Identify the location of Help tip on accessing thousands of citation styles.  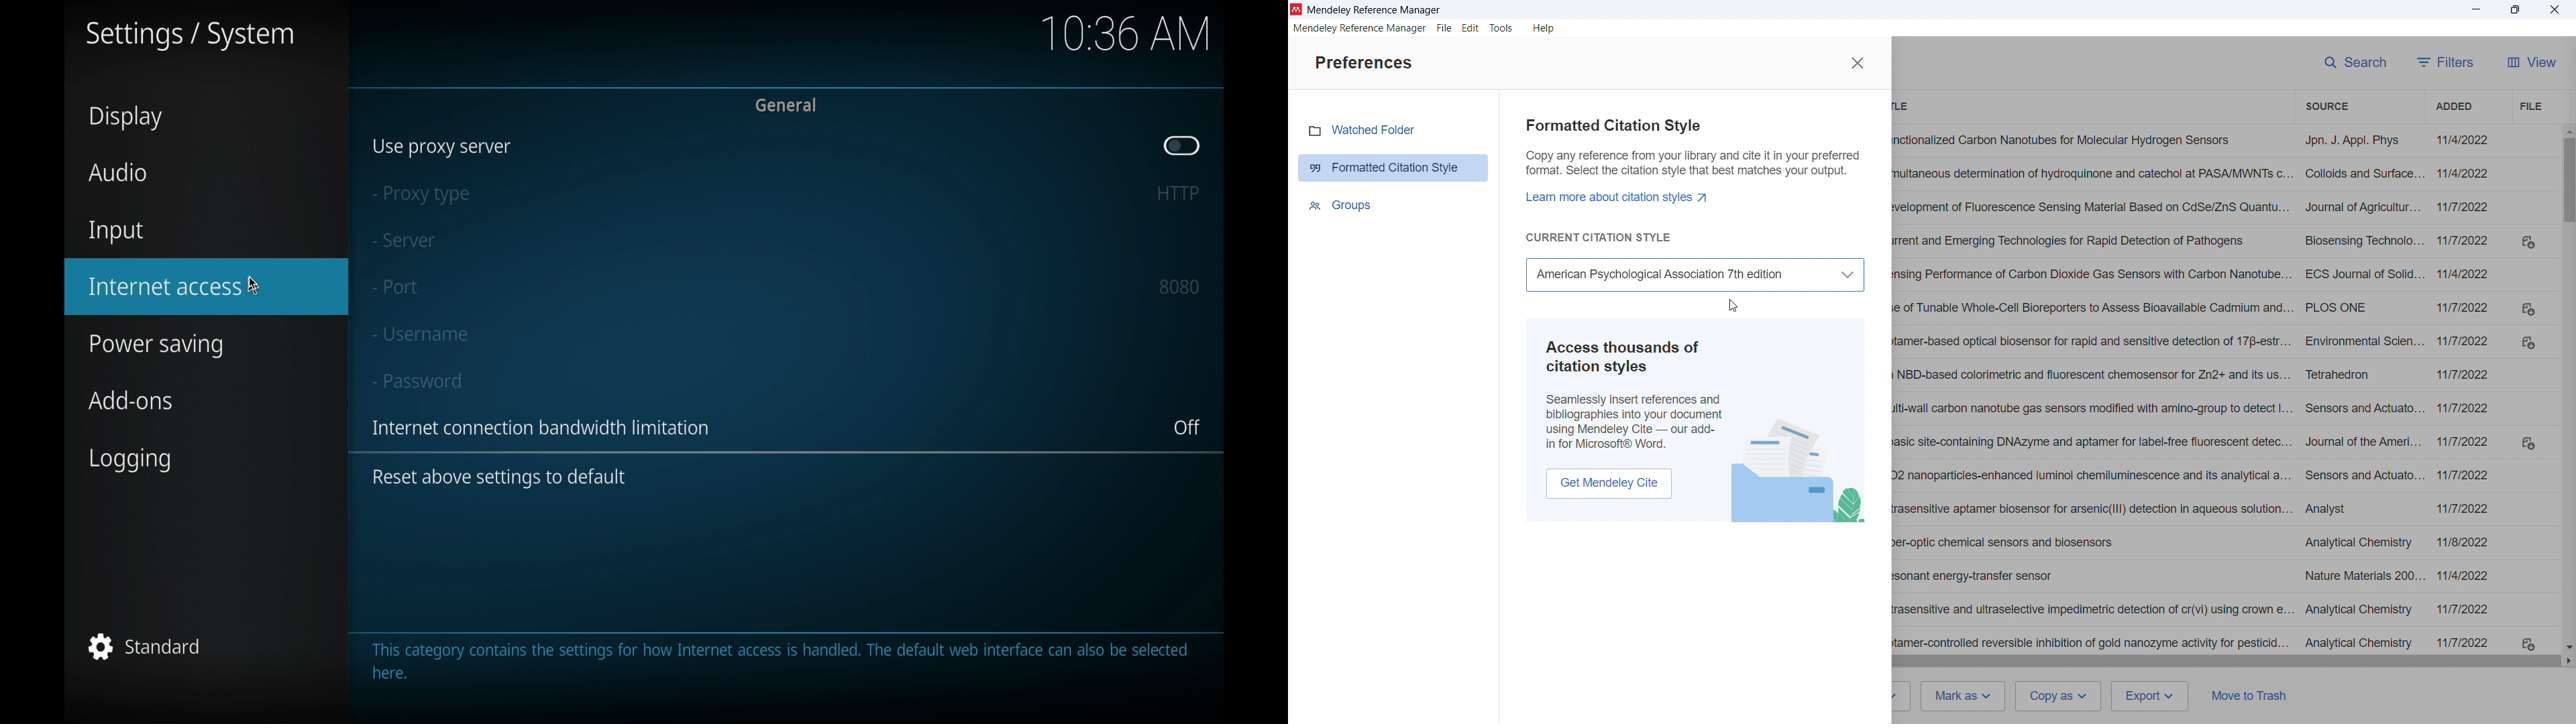
(1635, 396).